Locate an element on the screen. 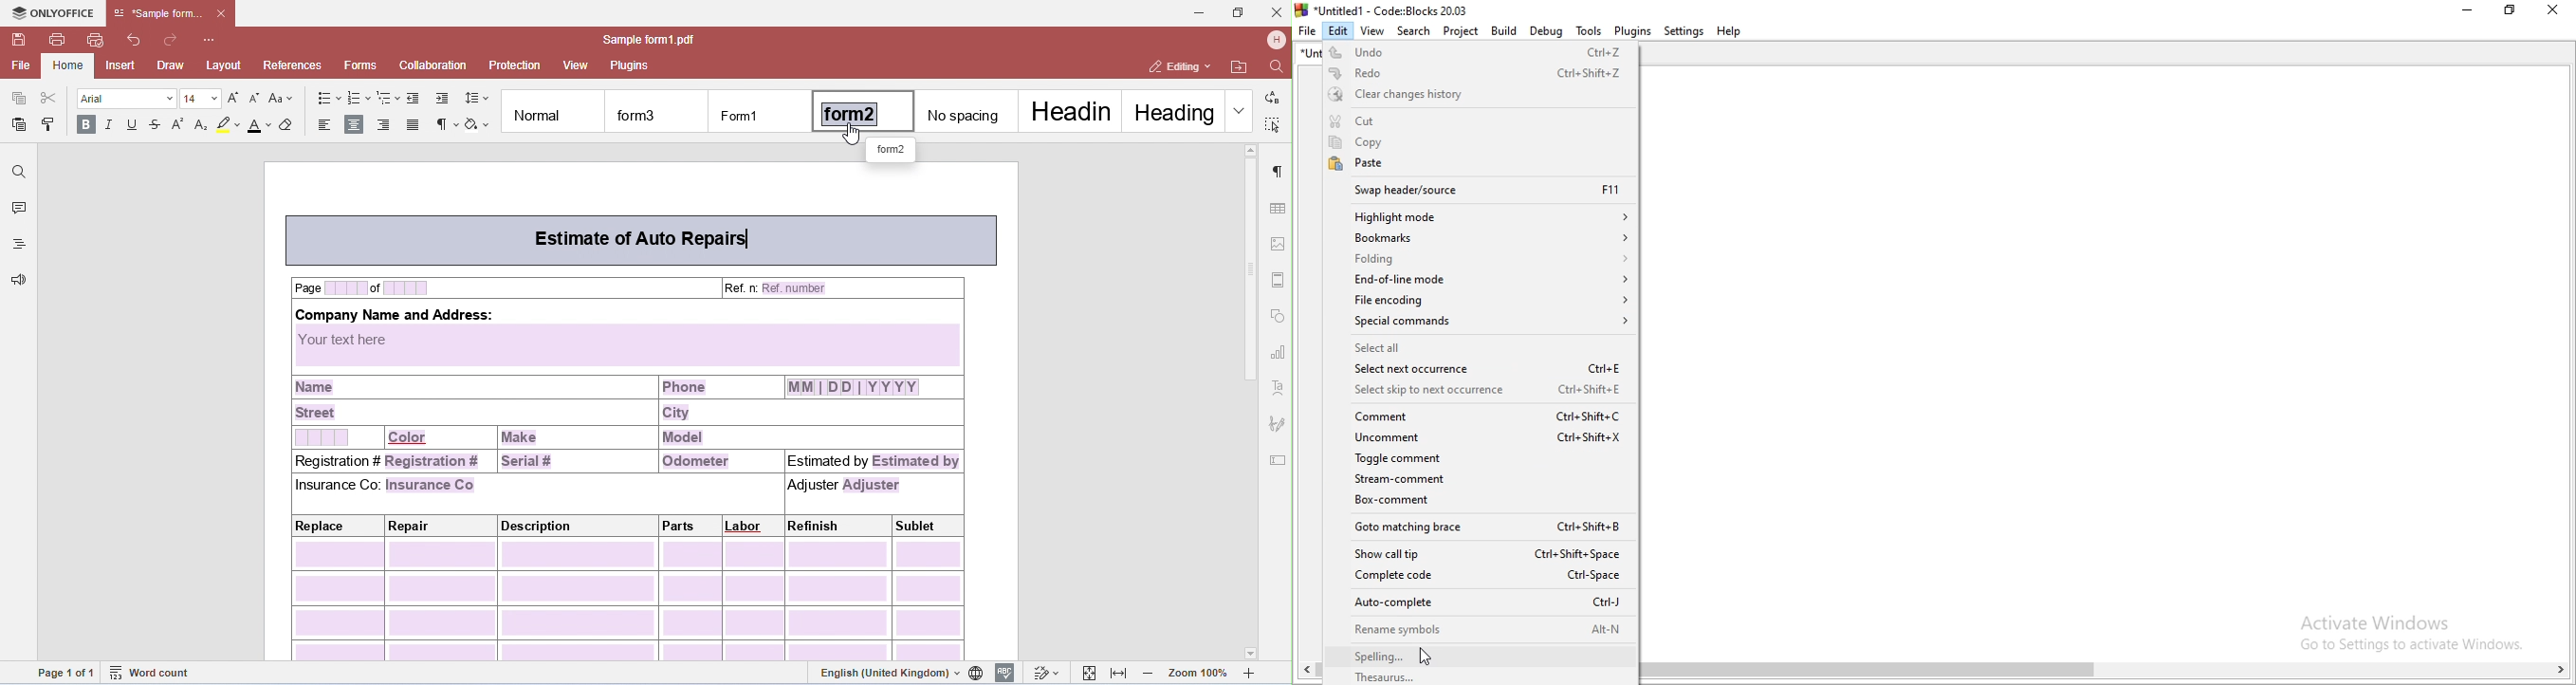 The height and width of the screenshot is (700, 2576). Rename symbols is located at coordinates (1483, 629).